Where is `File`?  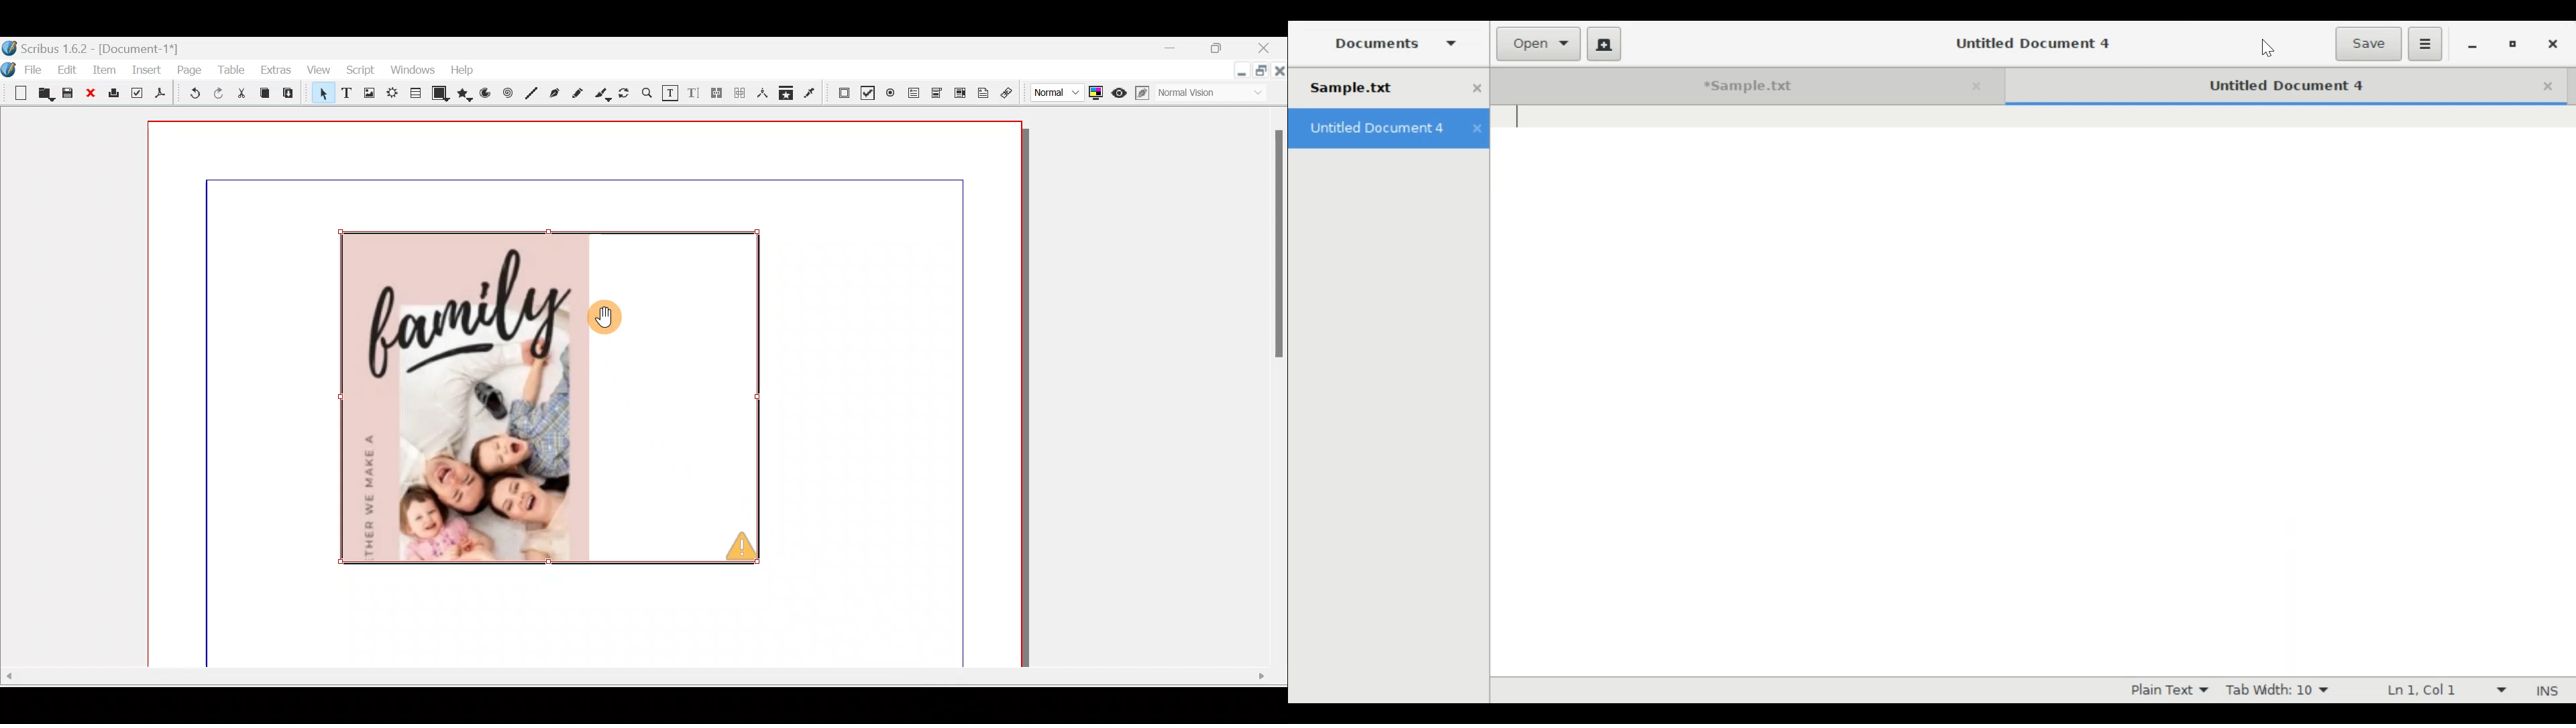 File is located at coordinates (38, 68).